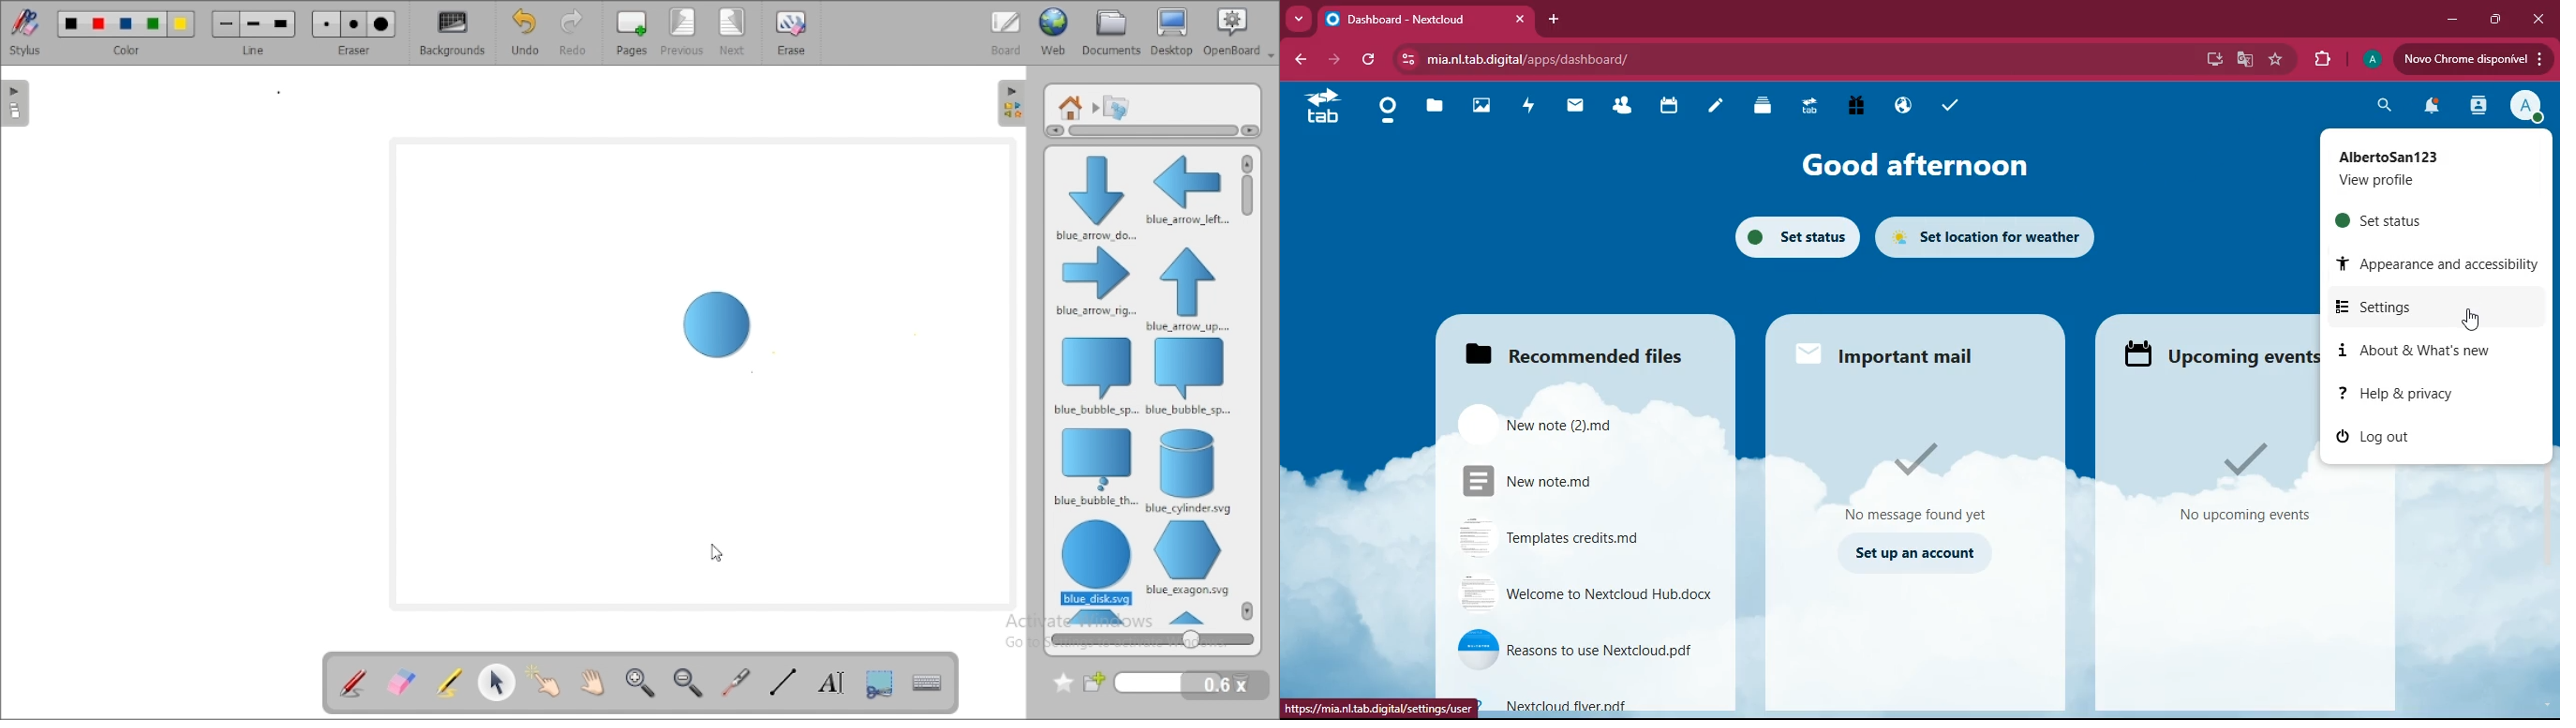 The height and width of the screenshot is (728, 2576). Describe the element at coordinates (1424, 20) in the screenshot. I see `tab` at that location.